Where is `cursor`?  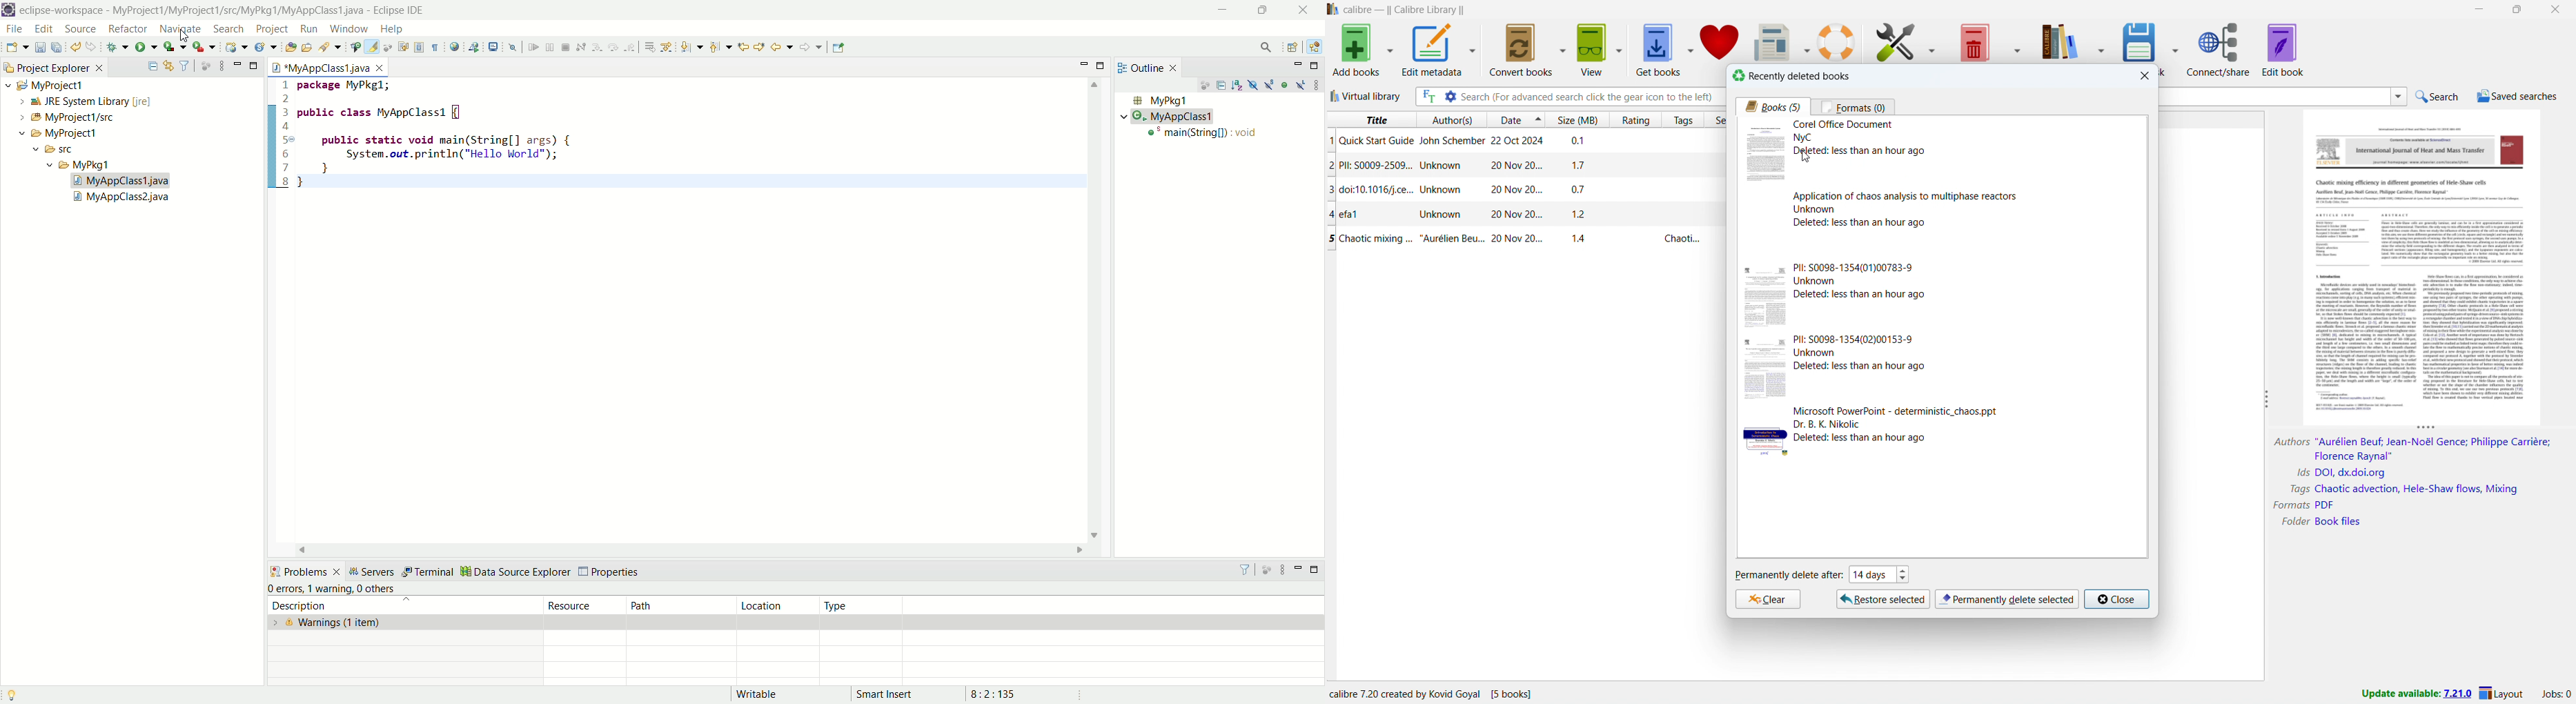
cursor is located at coordinates (1808, 156).